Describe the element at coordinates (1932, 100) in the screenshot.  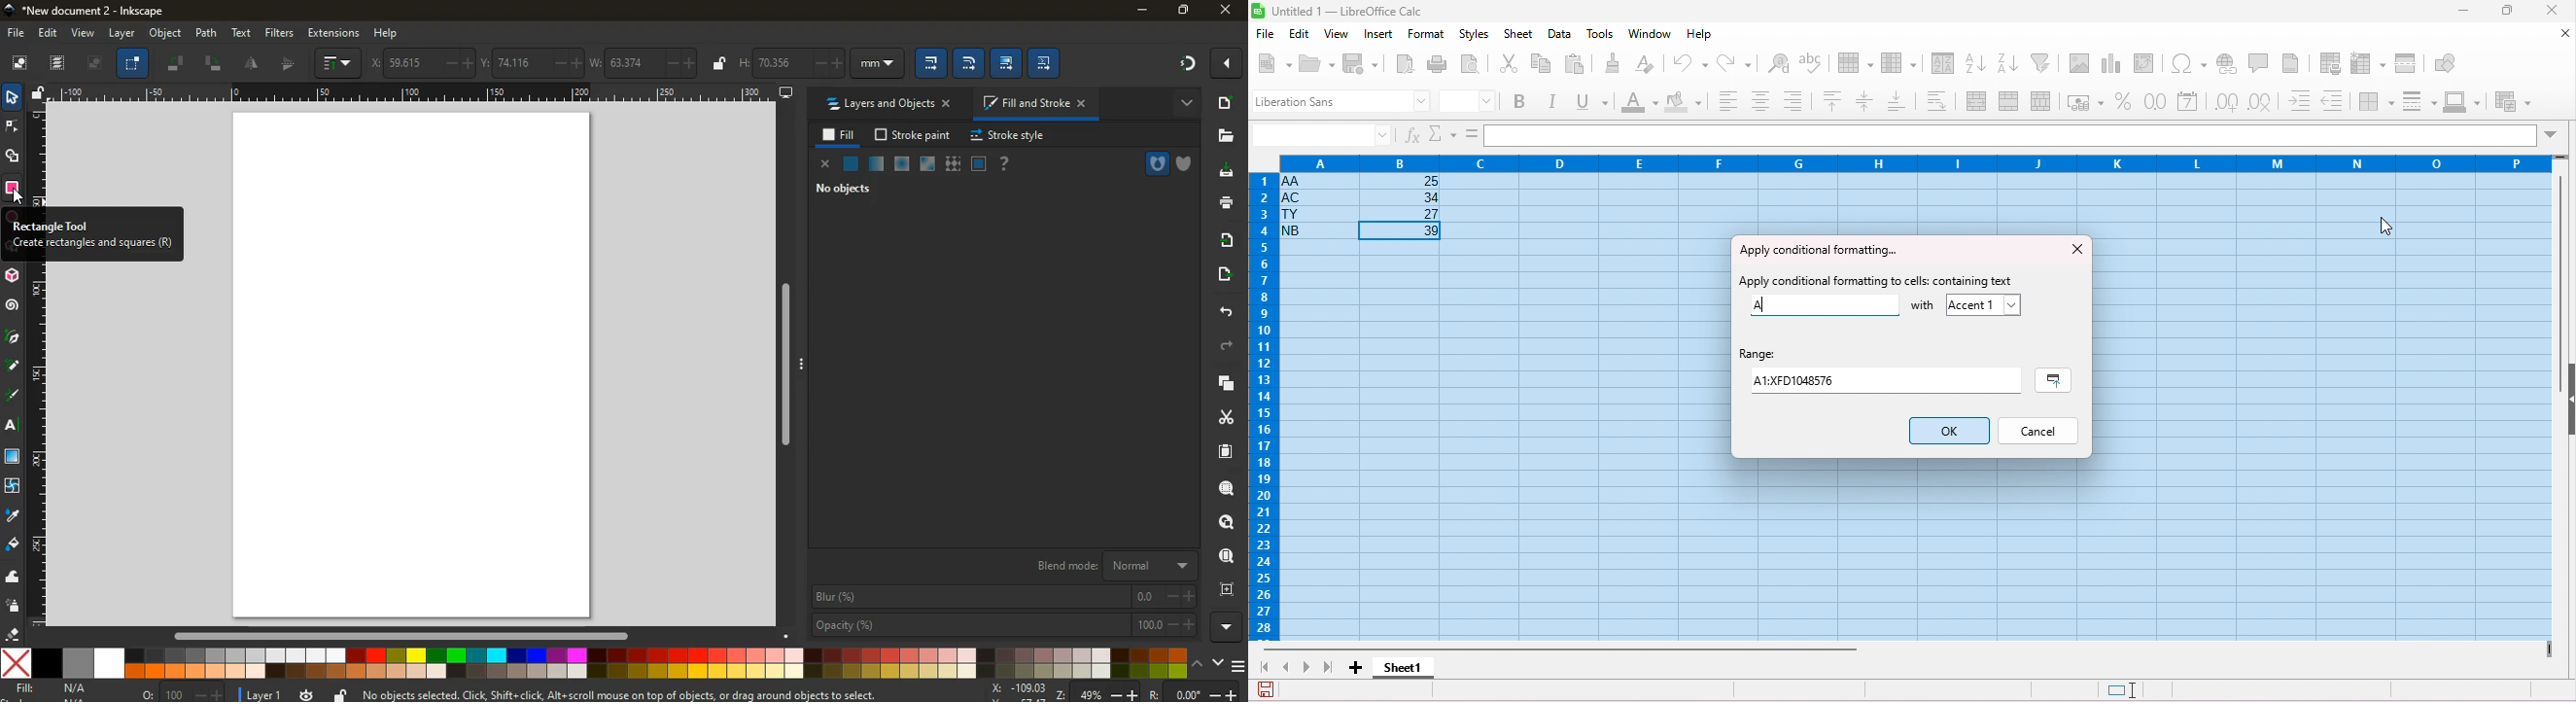
I see `wrap` at that location.